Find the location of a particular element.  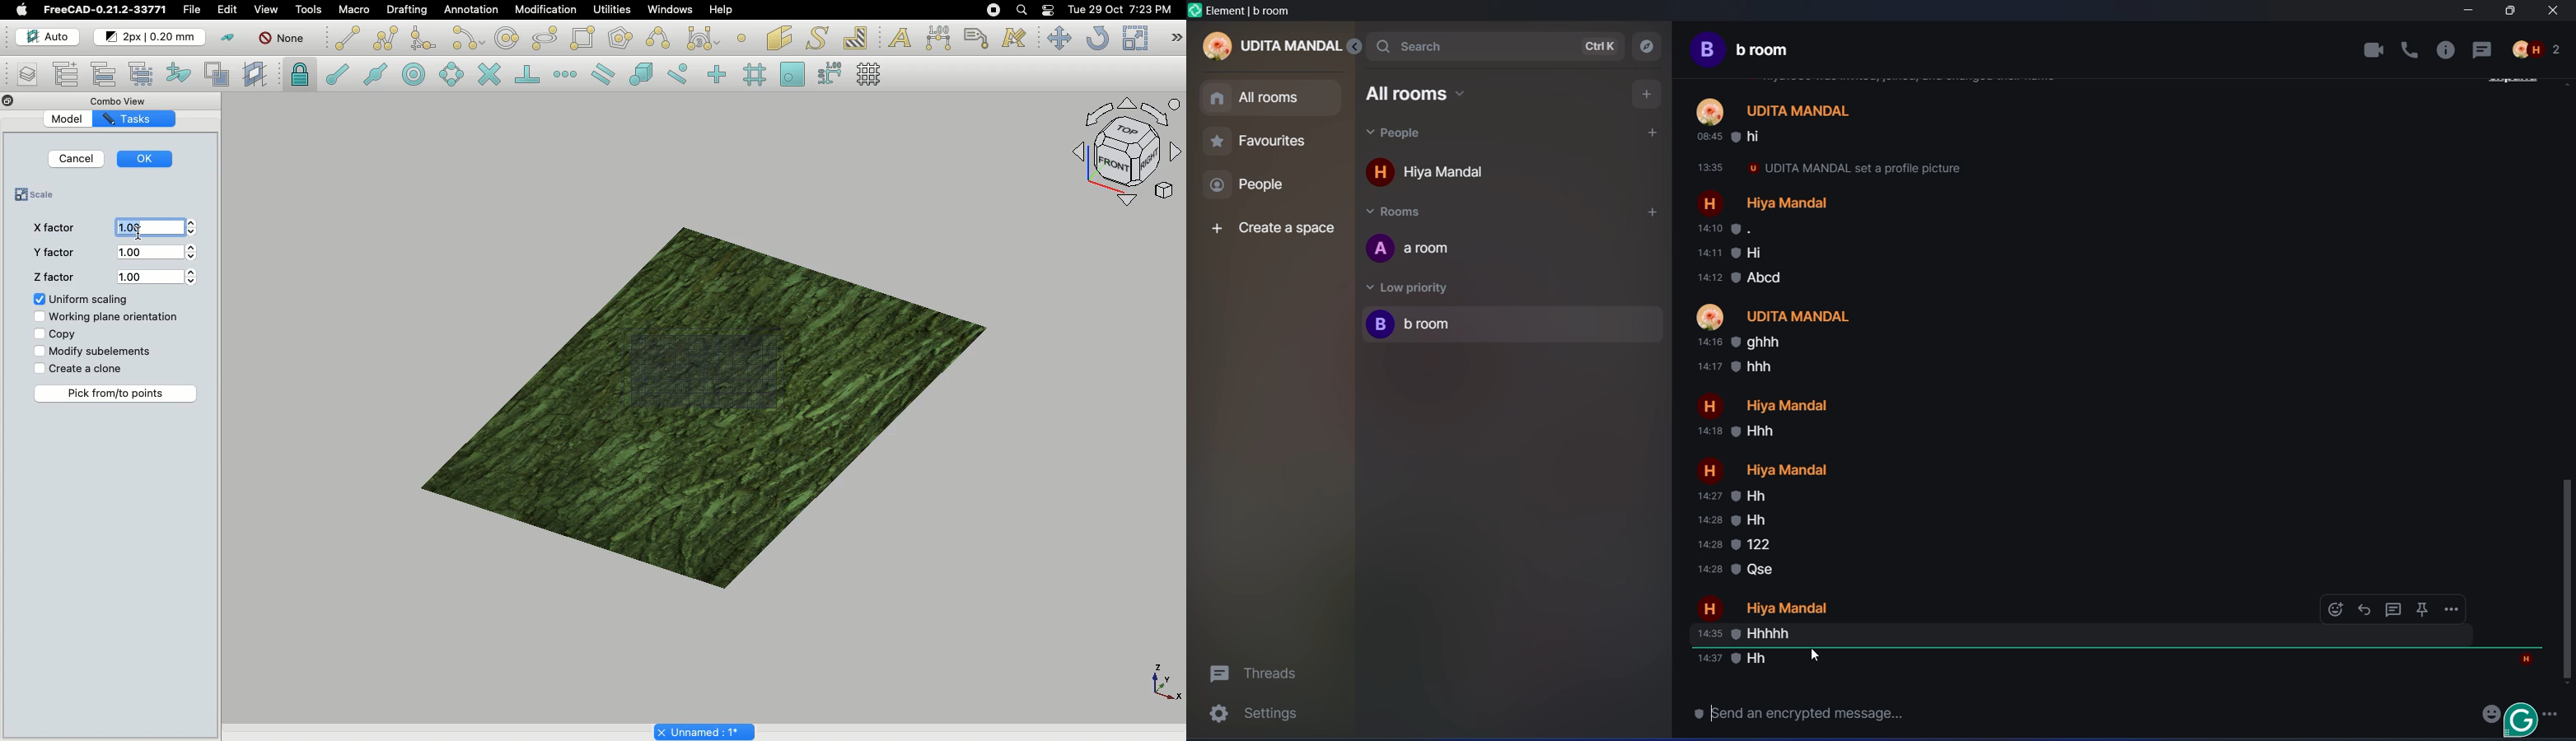

More option is located at coordinates (2555, 711).